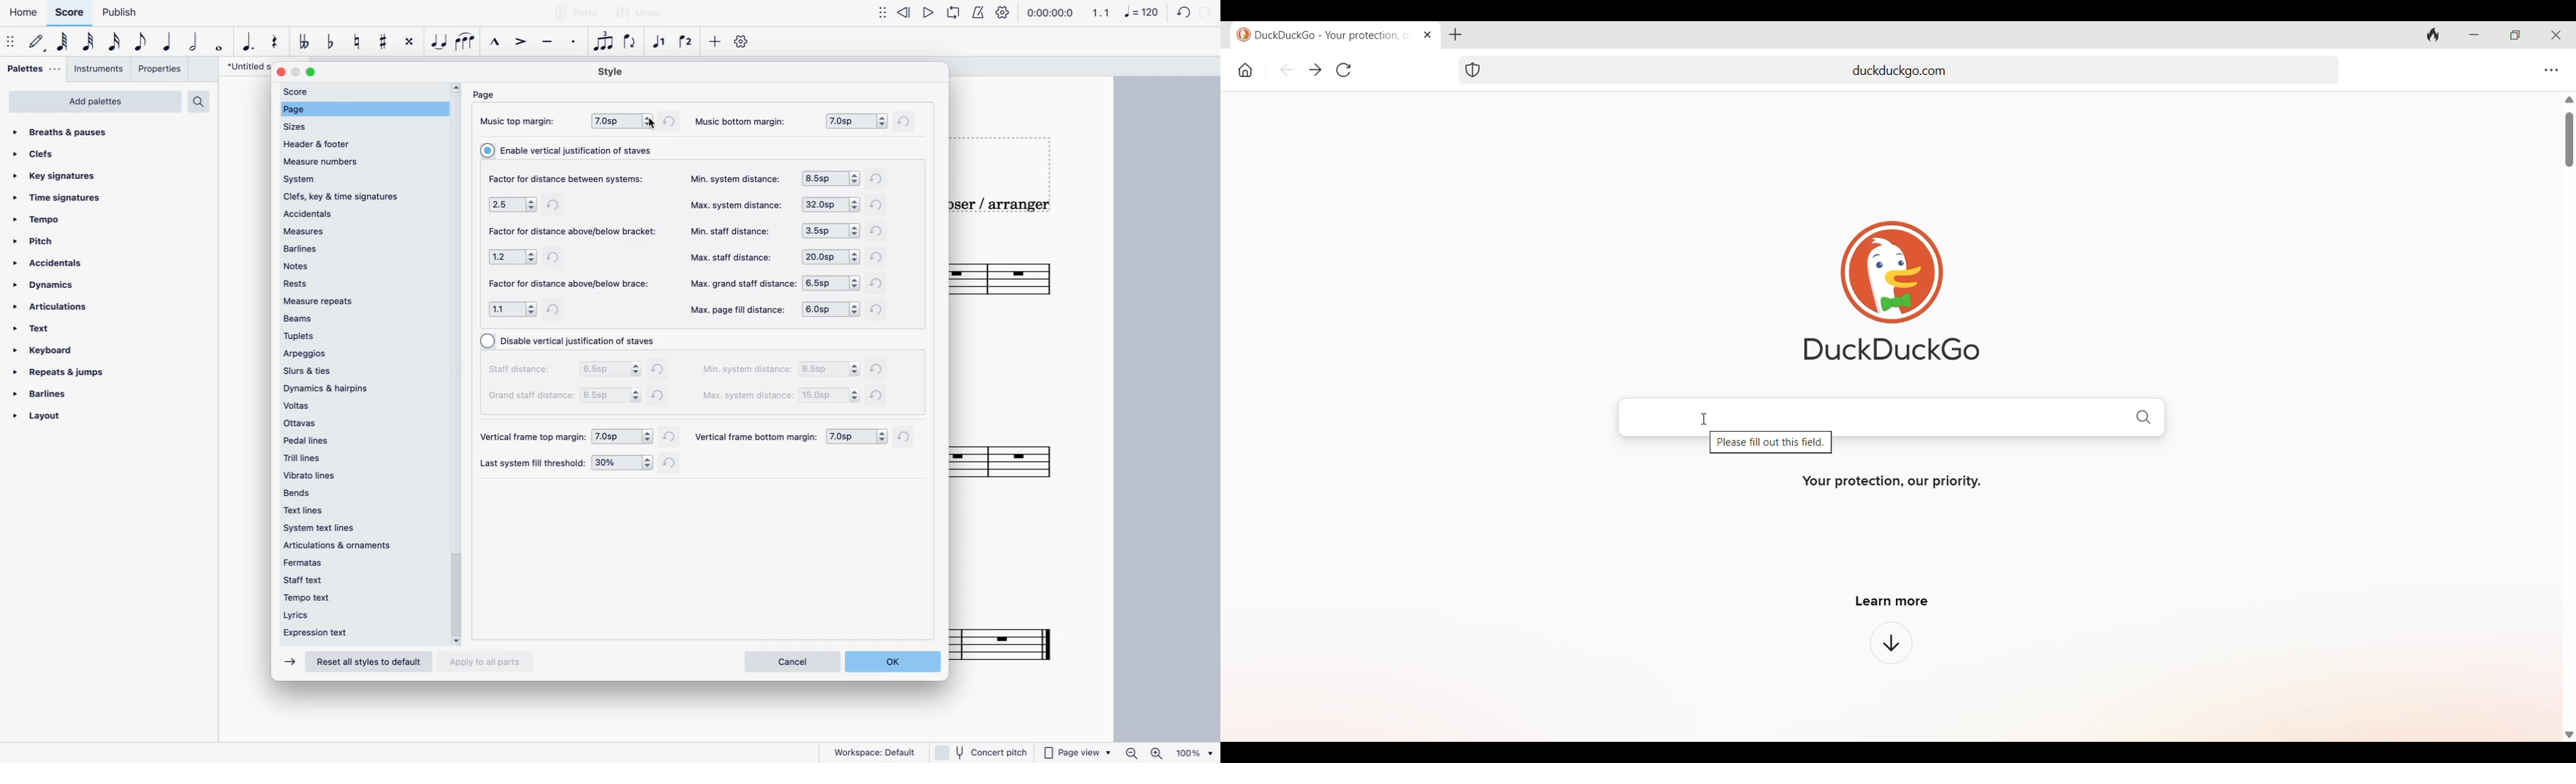  I want to click on page, so click(485, 95).